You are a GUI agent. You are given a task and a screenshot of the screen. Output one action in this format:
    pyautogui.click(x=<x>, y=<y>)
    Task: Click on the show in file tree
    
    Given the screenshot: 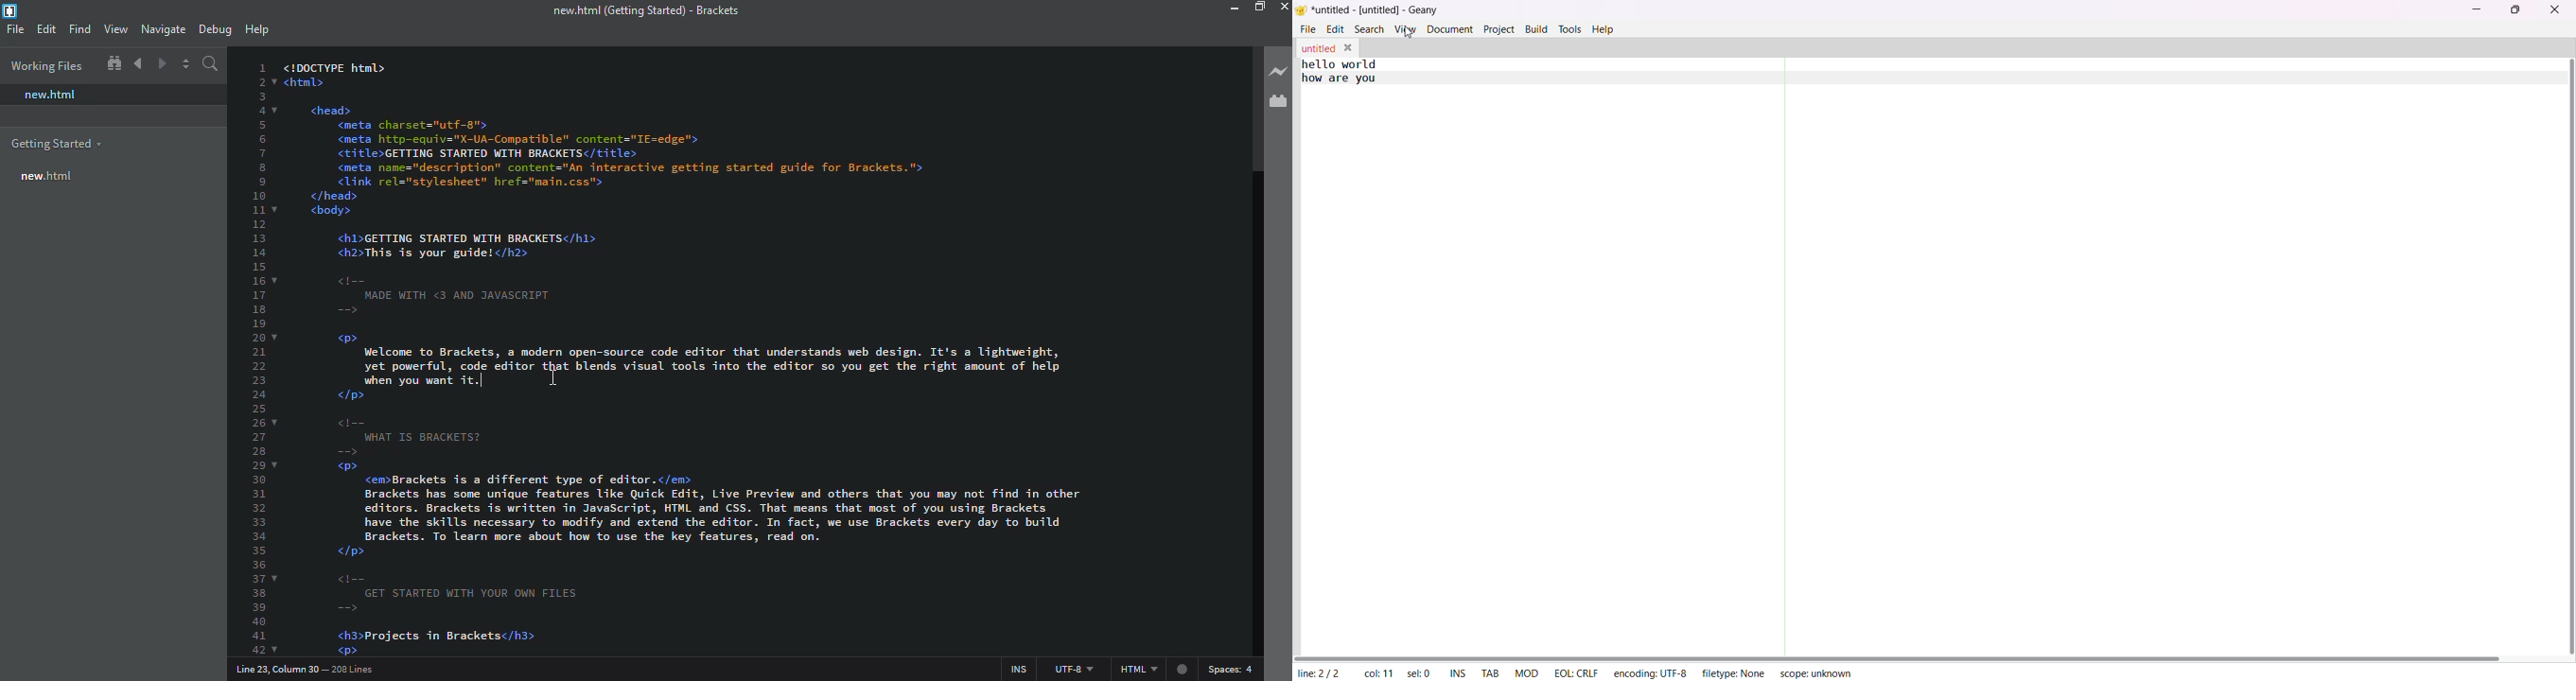 What is the action you would take?
    pyautogui.click(x=114, y=62)
    